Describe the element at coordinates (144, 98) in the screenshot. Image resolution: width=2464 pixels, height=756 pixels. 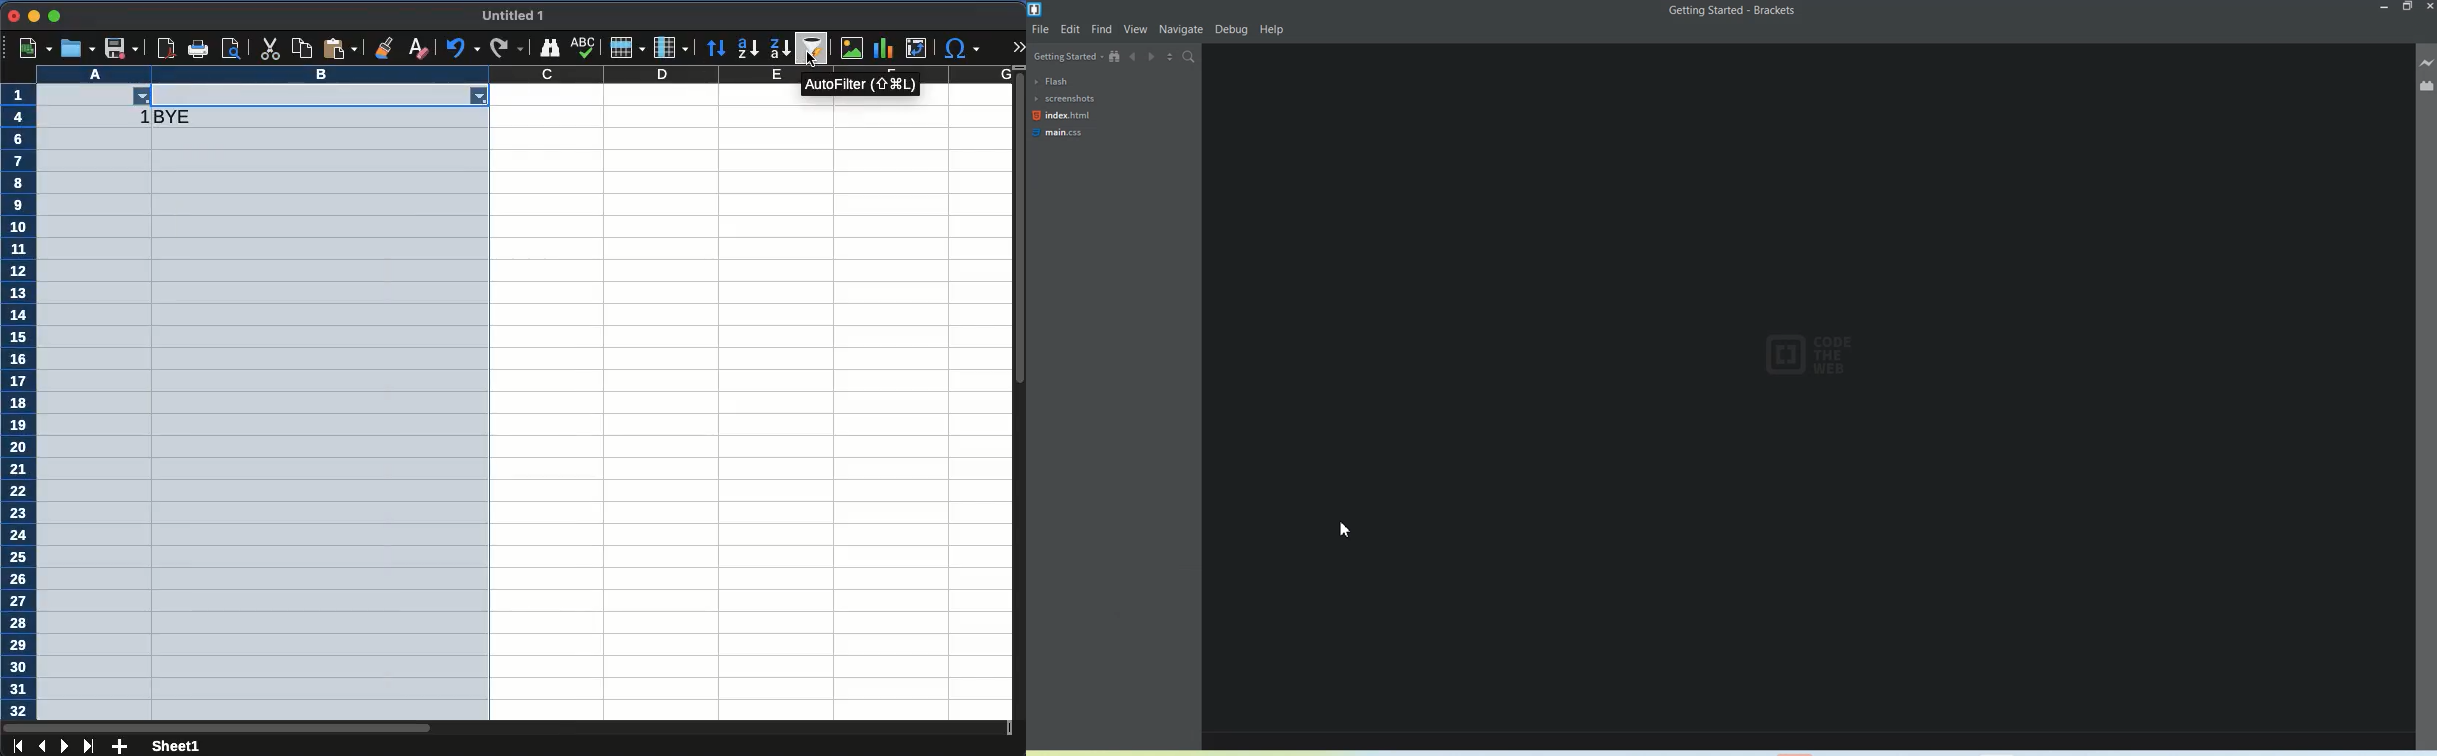
I see `filter` at that location.